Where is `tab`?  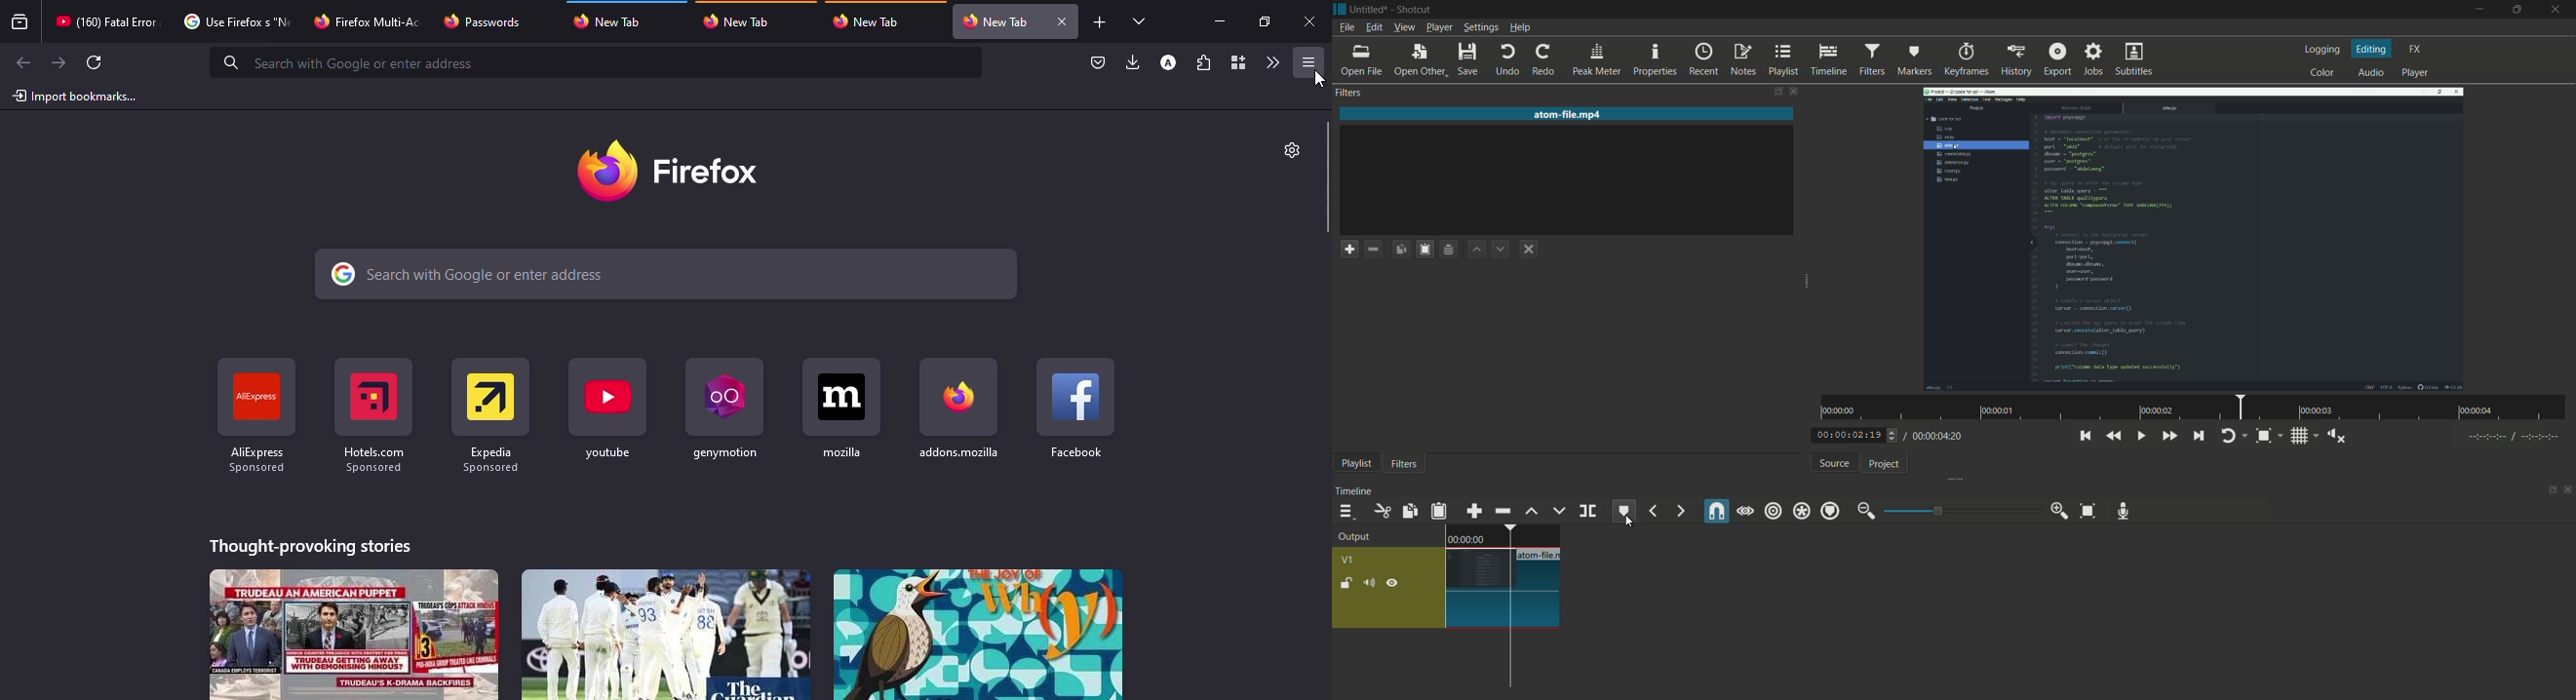 tab is located at coordinates (234, 21).